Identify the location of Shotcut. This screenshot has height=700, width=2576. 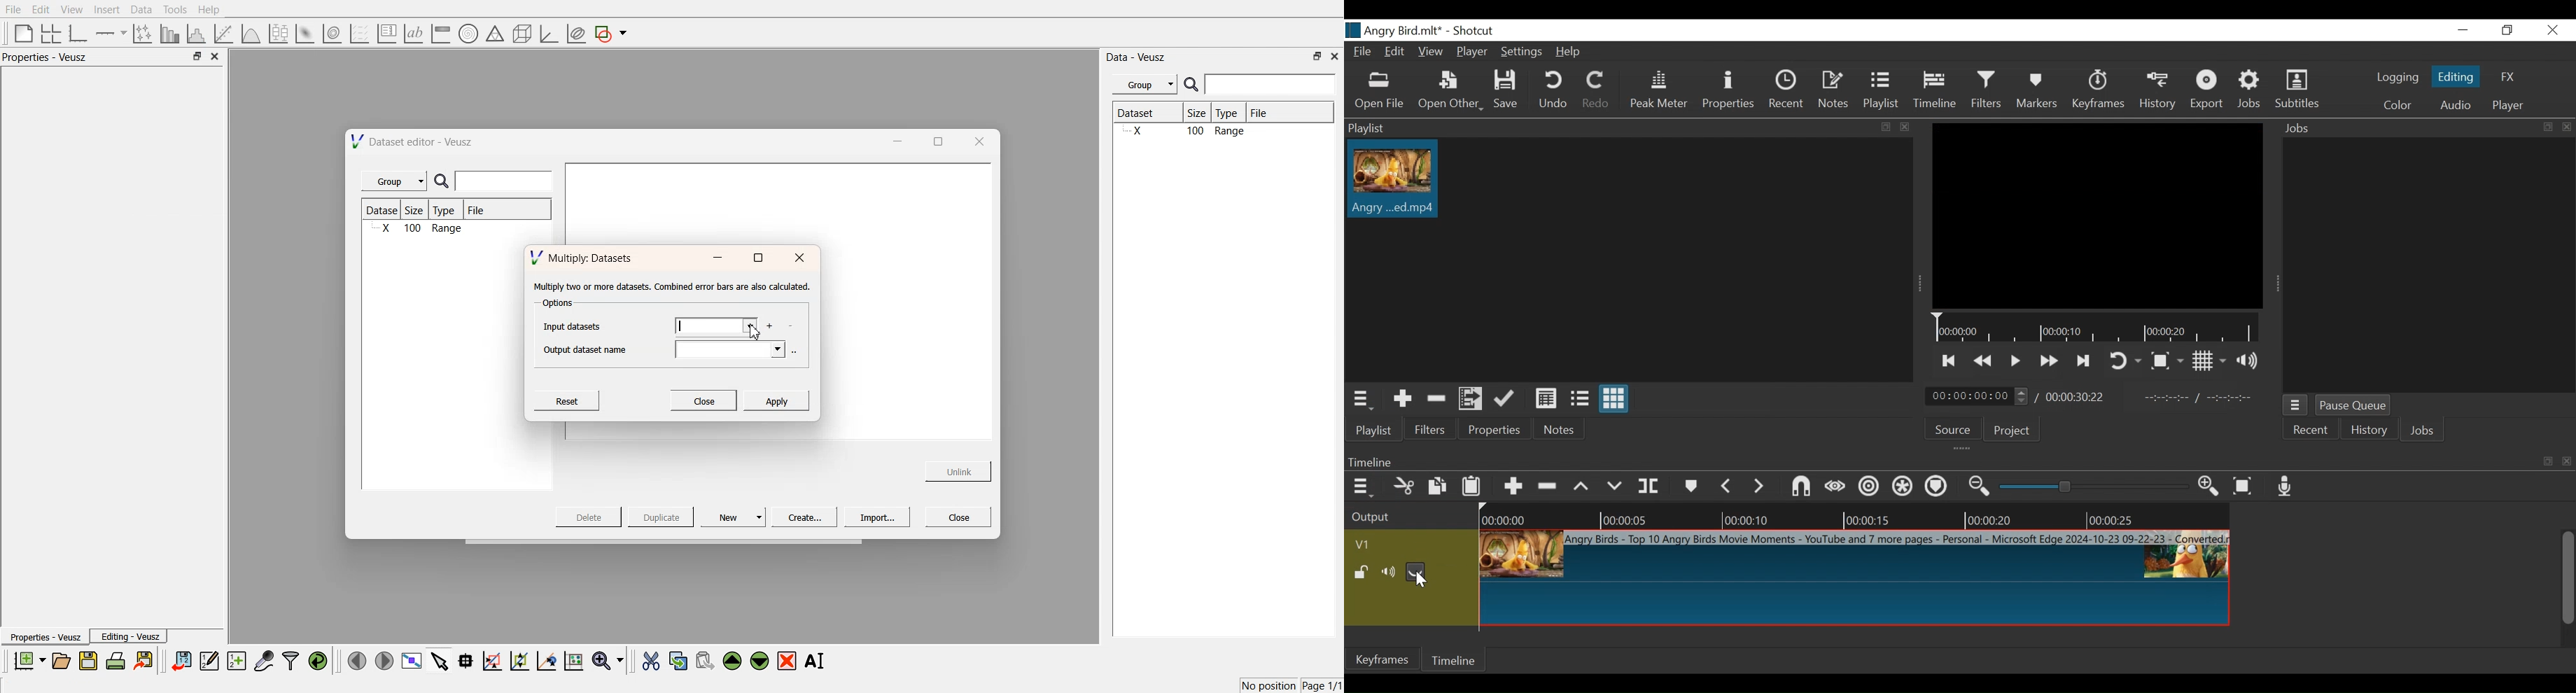
(1478, 31).